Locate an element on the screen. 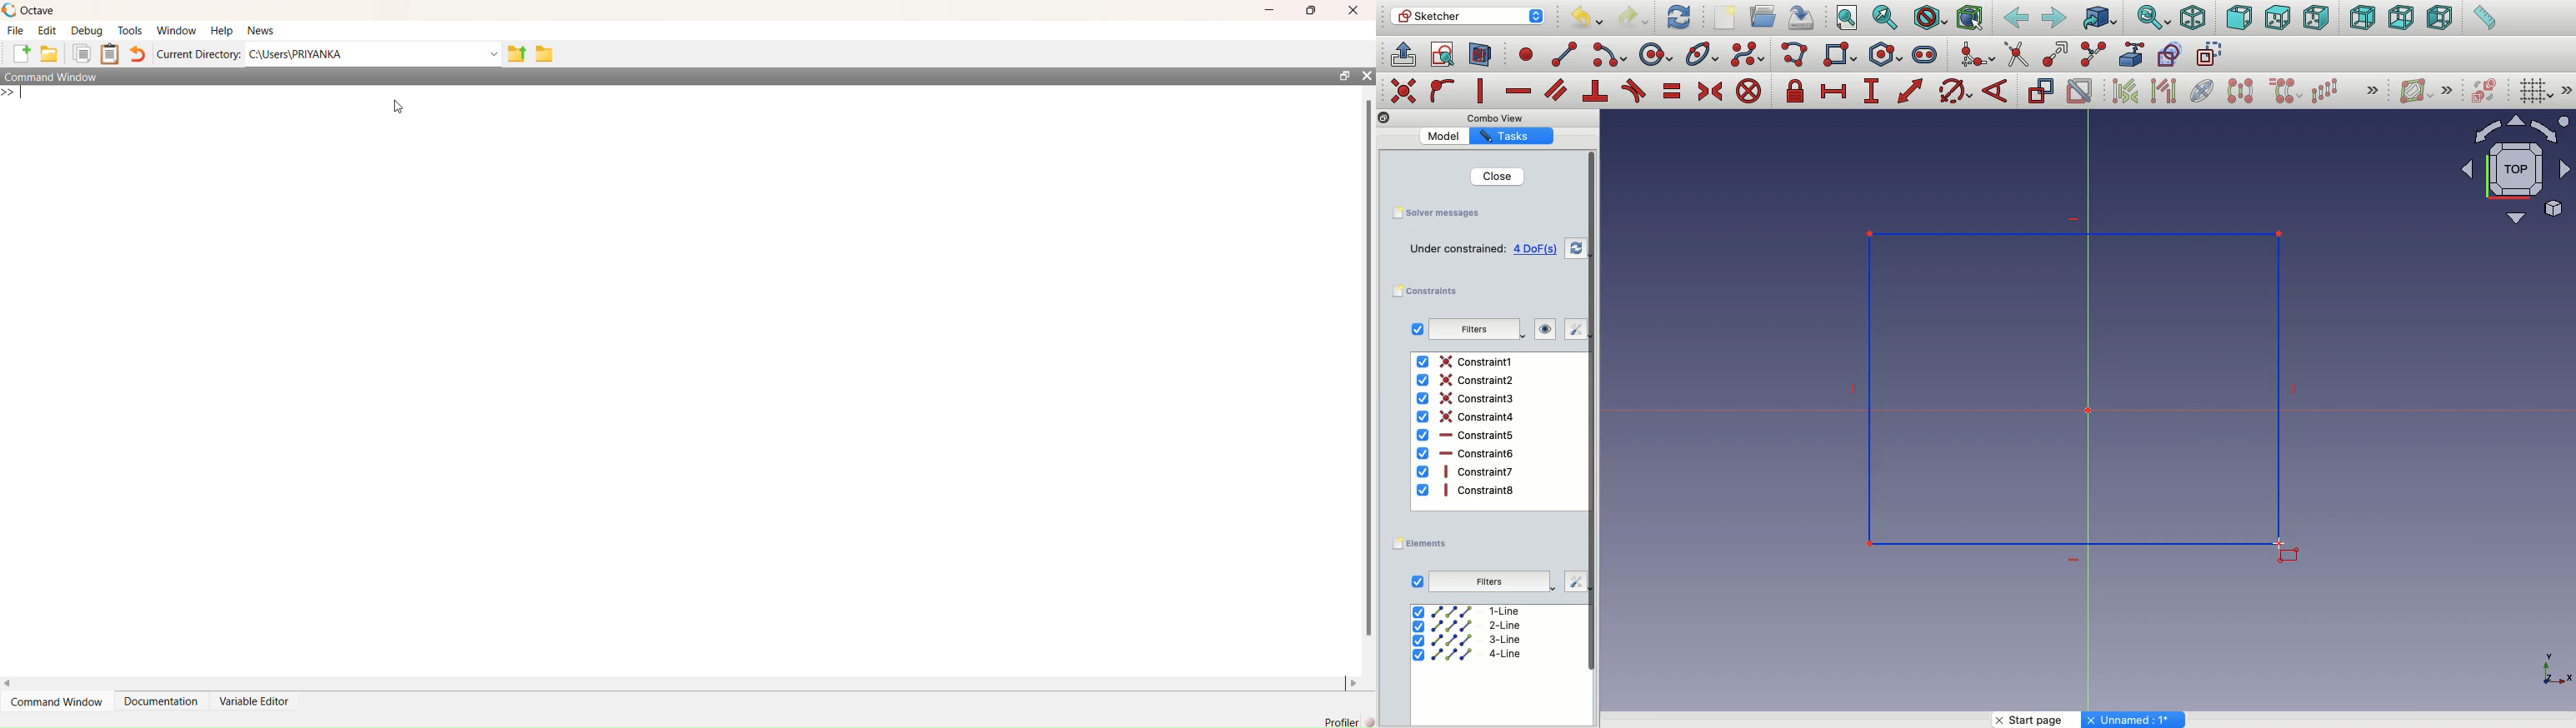  cursor is located at coordinates (399, 105).